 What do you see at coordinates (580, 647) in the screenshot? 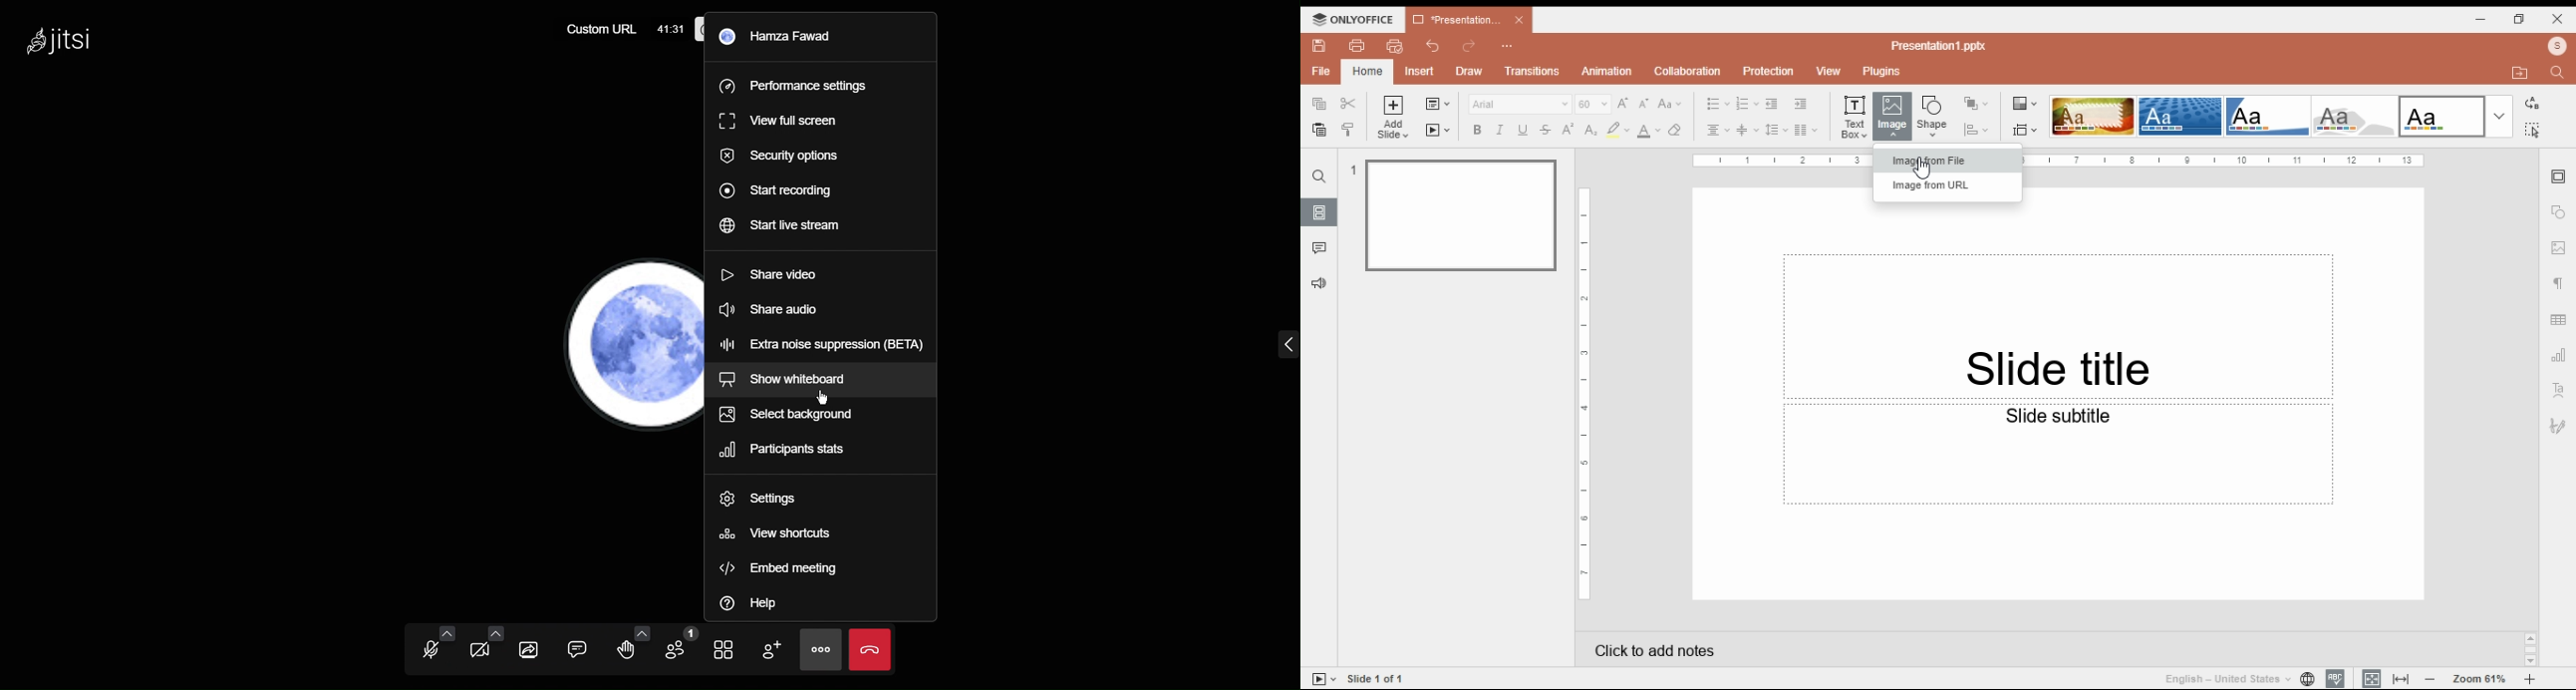
I see `Chat` at bounding box center [580, 647].